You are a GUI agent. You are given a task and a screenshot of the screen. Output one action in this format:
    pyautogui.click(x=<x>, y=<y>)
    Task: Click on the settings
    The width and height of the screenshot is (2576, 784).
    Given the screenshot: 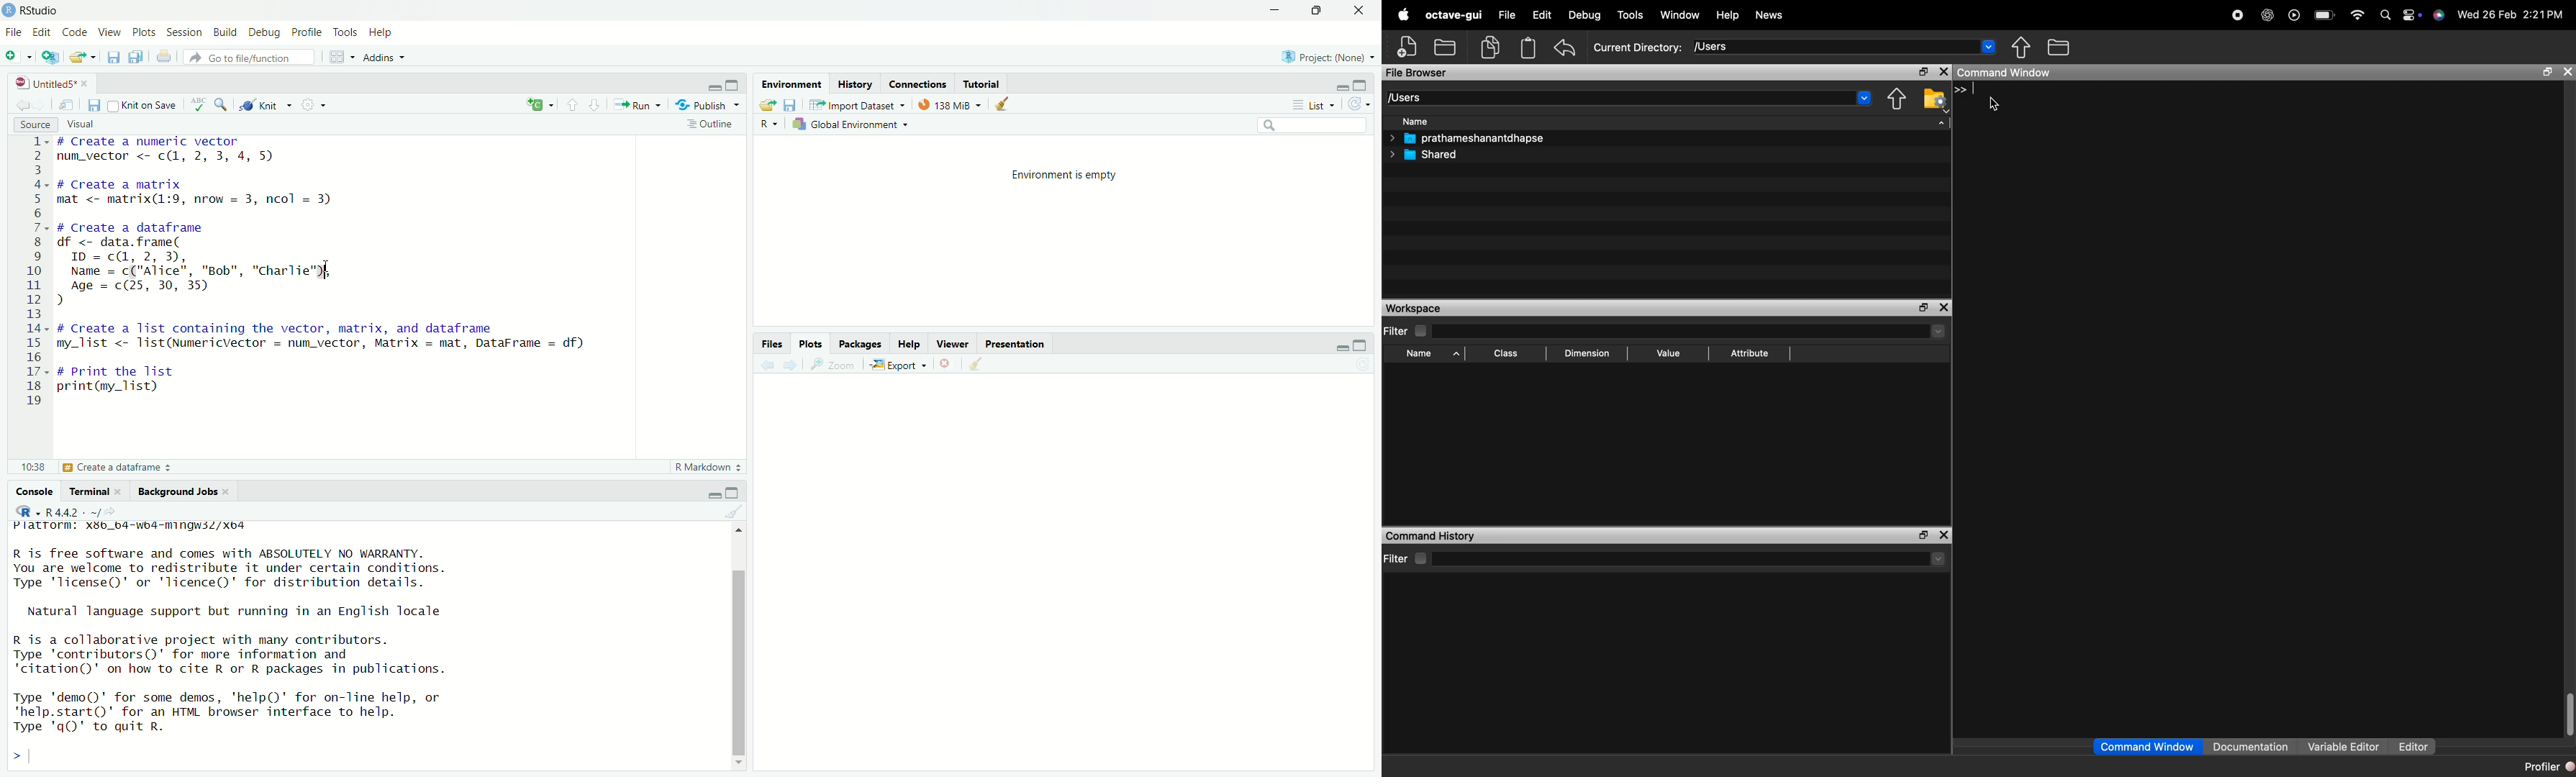 What is the action you would take?
    pyautogui.click(x=316, y=106)
    